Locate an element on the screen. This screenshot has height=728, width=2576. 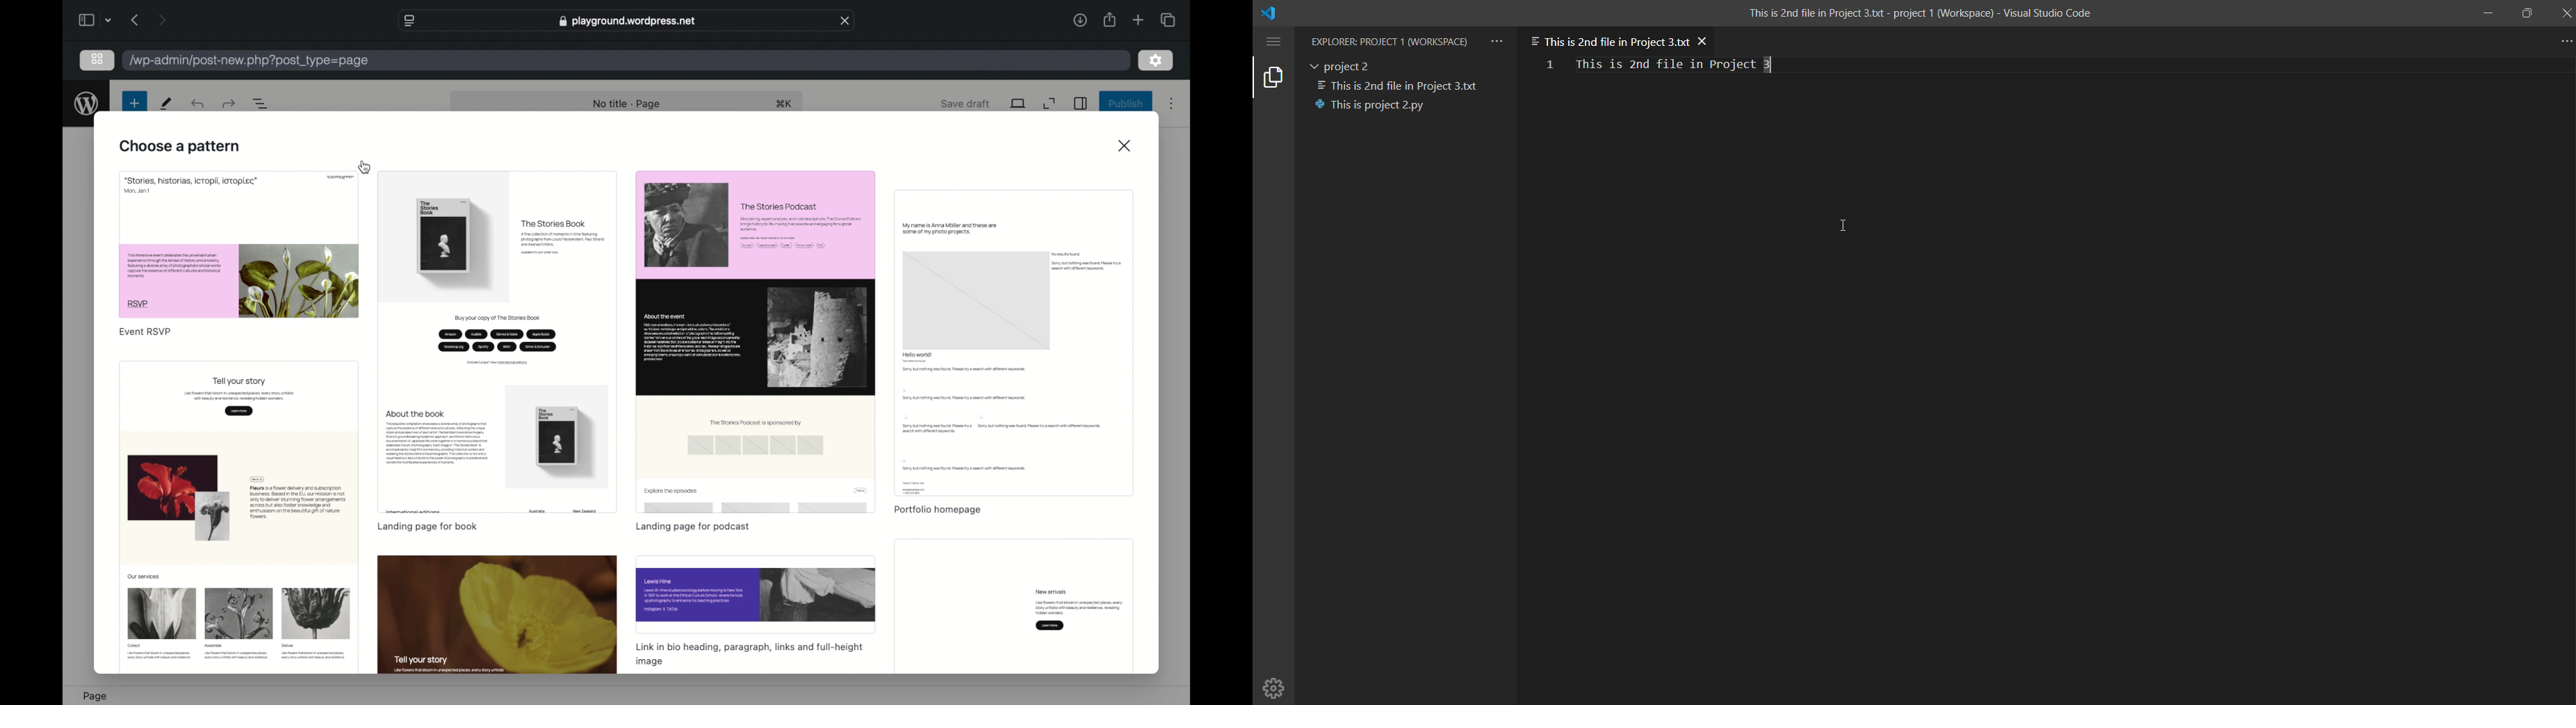
logo is located at coordinates (1282, 13).